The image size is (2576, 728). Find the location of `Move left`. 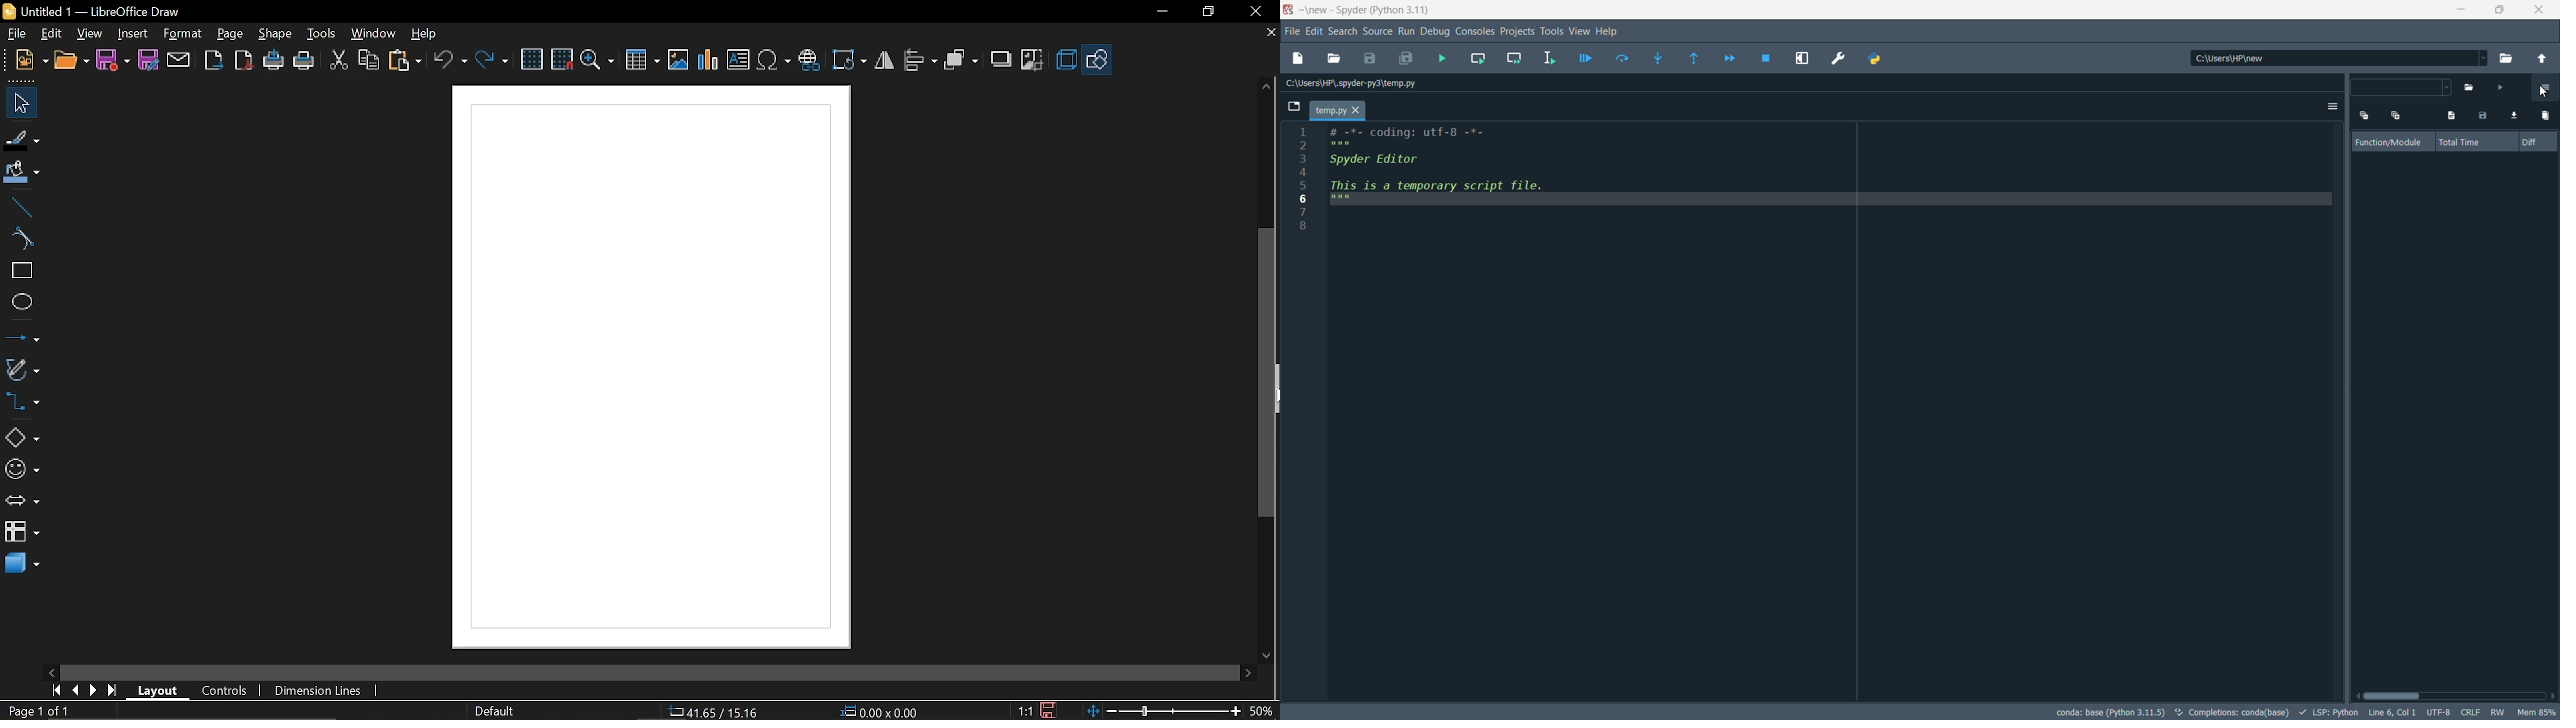

Move left is located at coordinates (51, 672).